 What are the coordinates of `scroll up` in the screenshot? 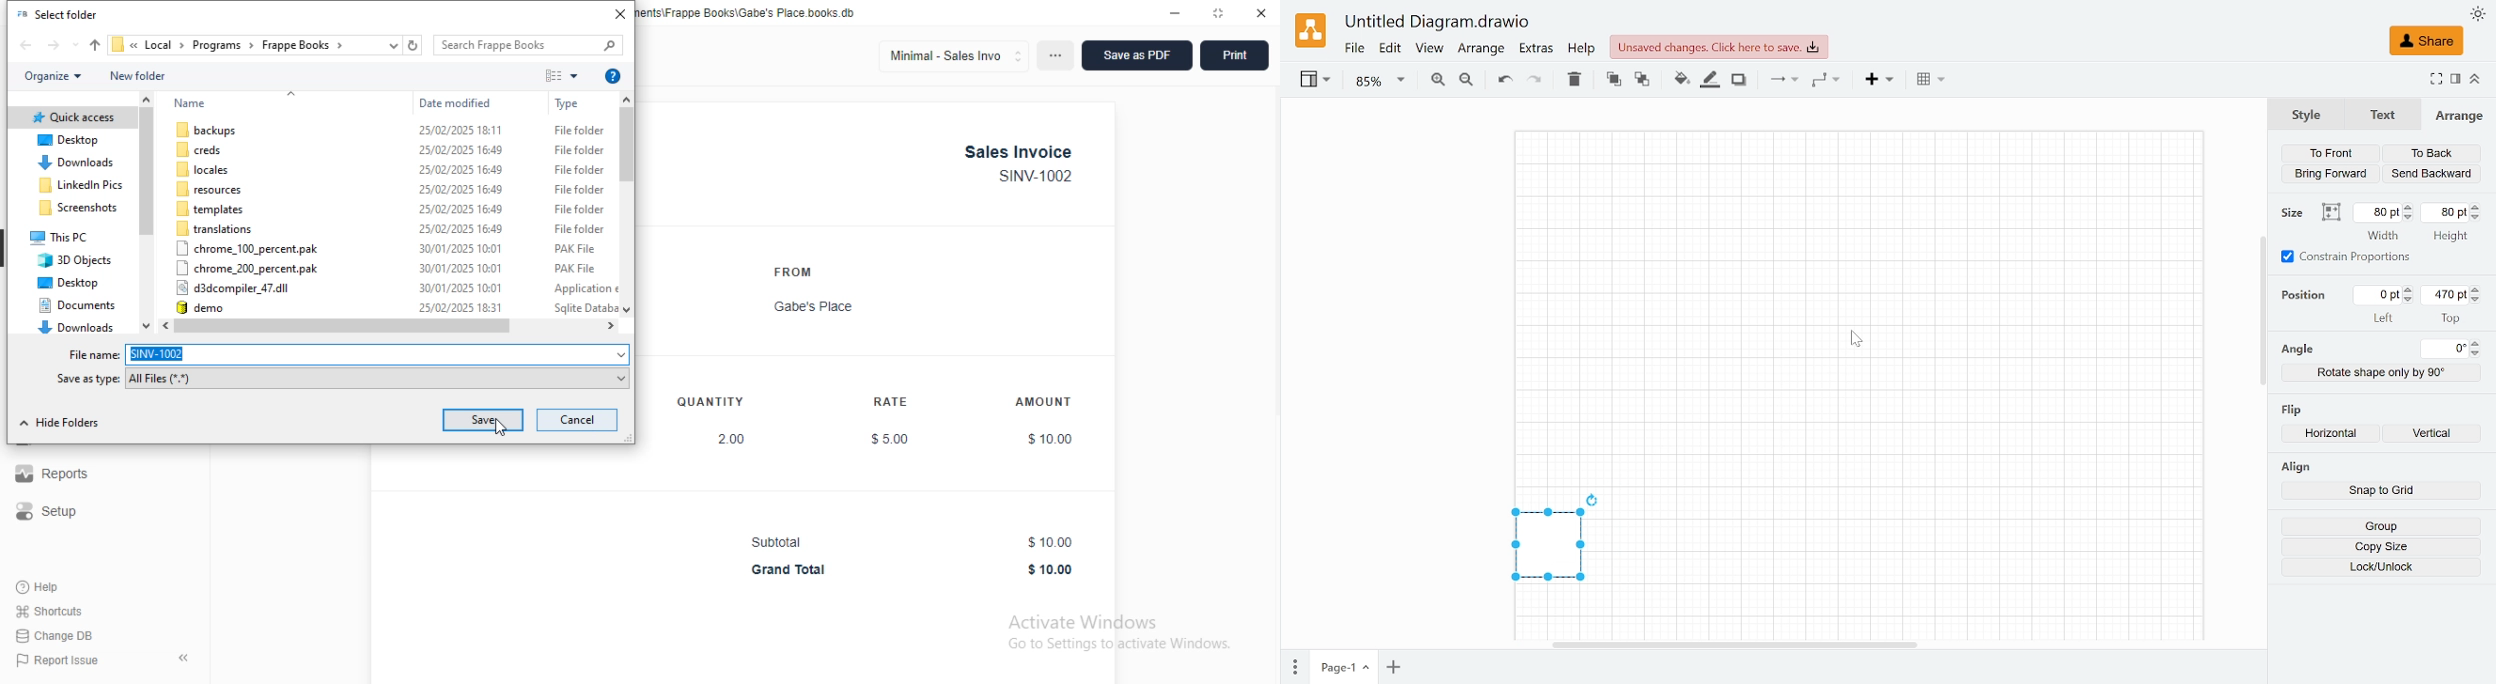 It's located at (627, 98).